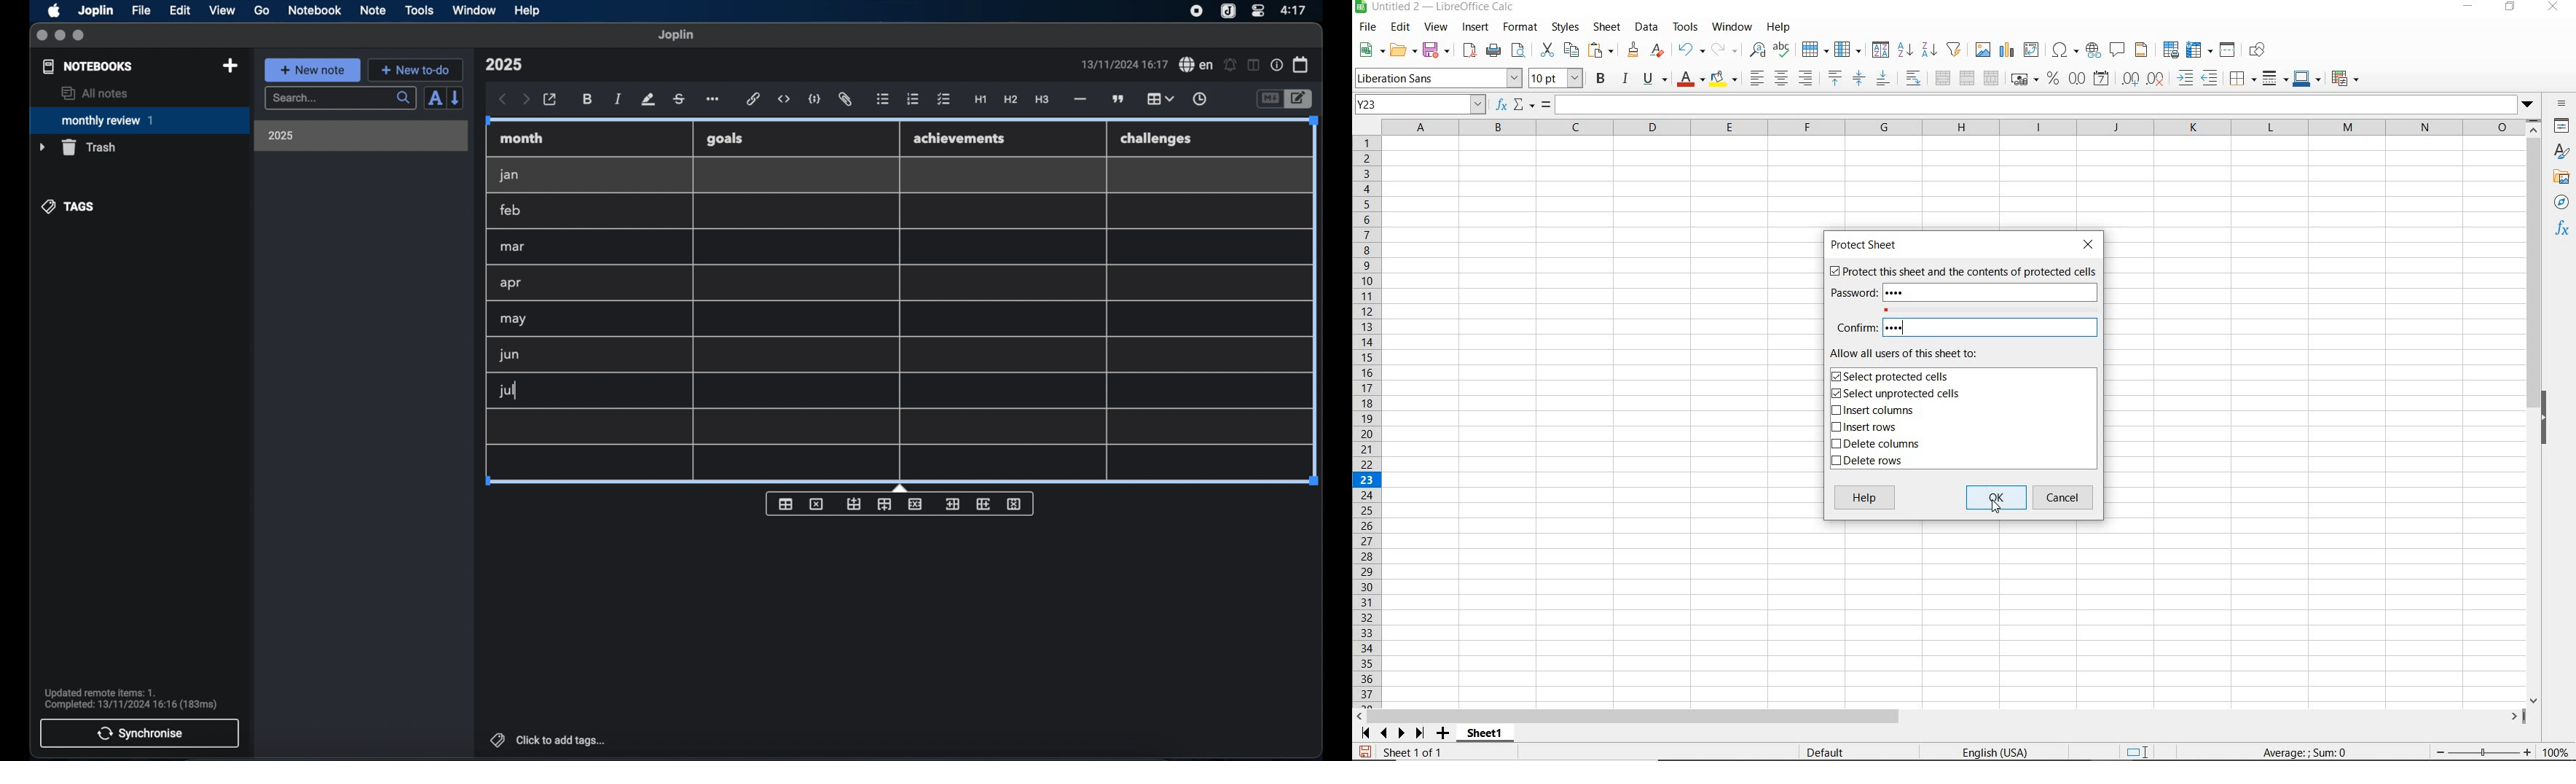  Describe the element at coordinates (1724, 78) in the screenshot. I see `BACKGROUND COLOR` at that location.